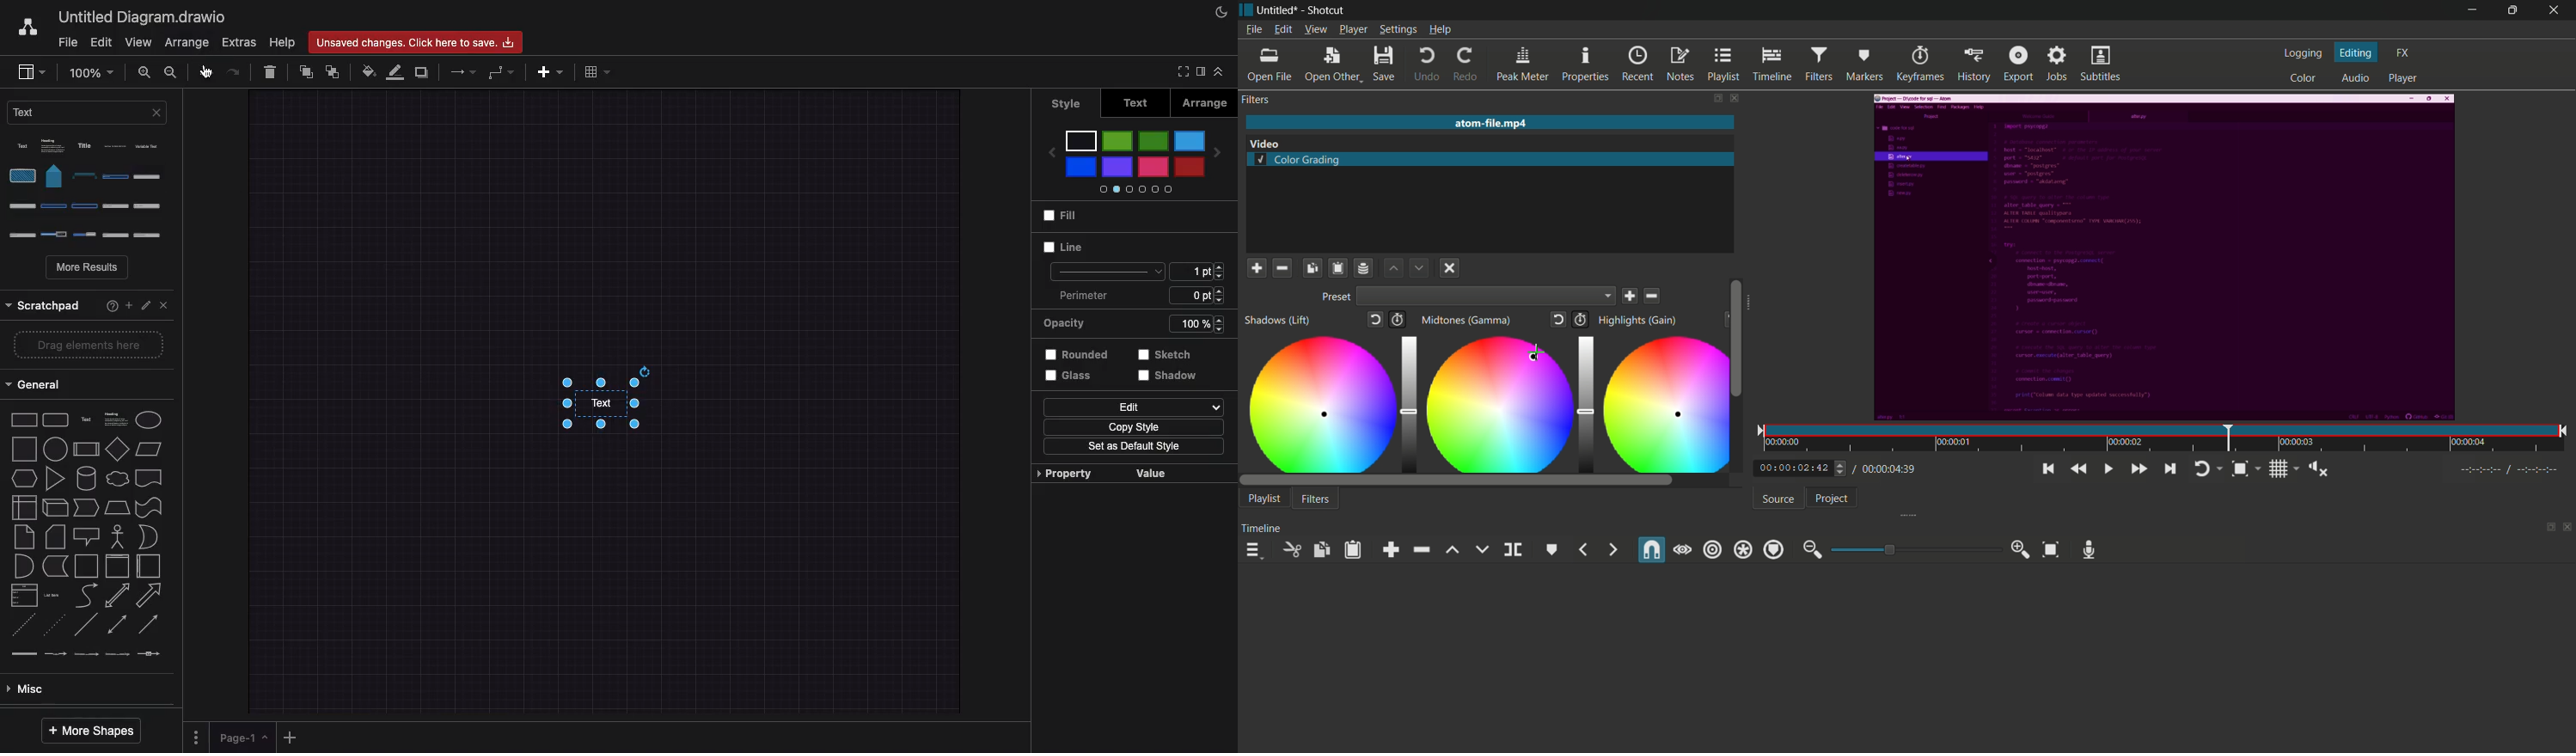 The image size is (2576, 756). What do you see at coordinates (1199, 72) in the screenshot?
I see `Sidebar` at bounding box center [1199, 72].